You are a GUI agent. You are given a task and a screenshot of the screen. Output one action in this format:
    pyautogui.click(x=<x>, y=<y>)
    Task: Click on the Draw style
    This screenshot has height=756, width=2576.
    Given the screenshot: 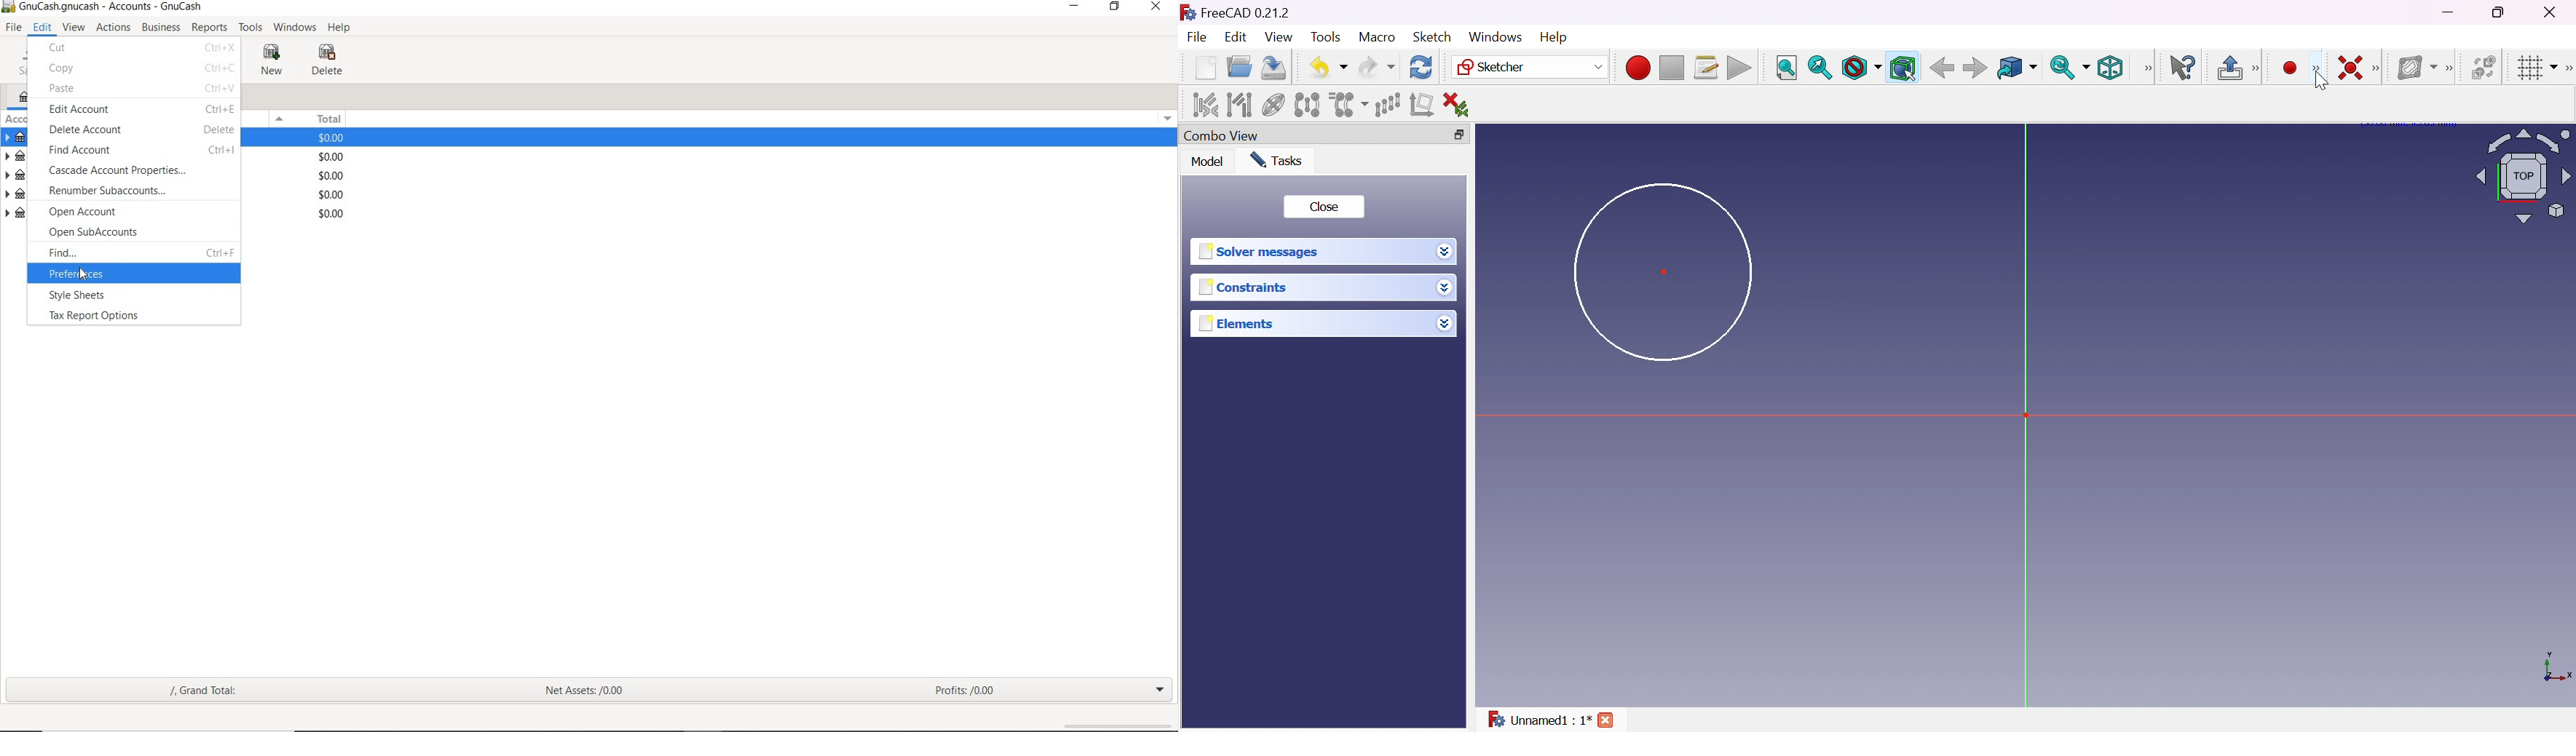 What is the action you would take?
    pyautogui.click(x=1861, y=68)
    